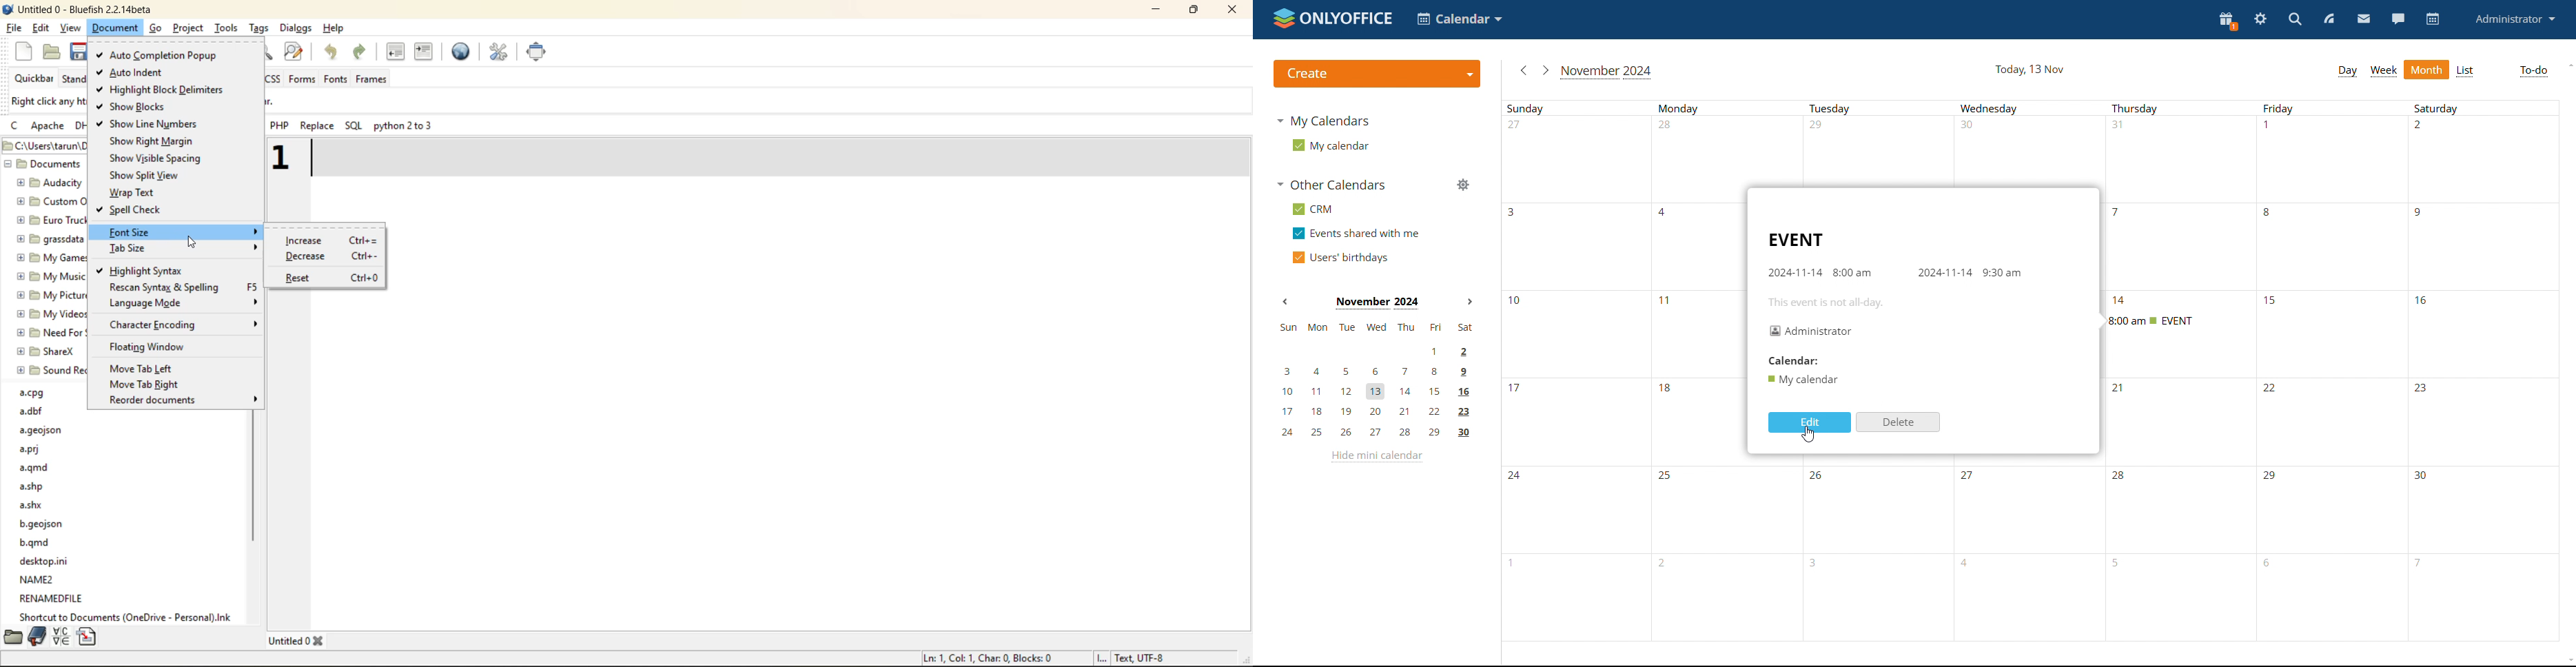  I want to click on current month, so click(1608, 72).